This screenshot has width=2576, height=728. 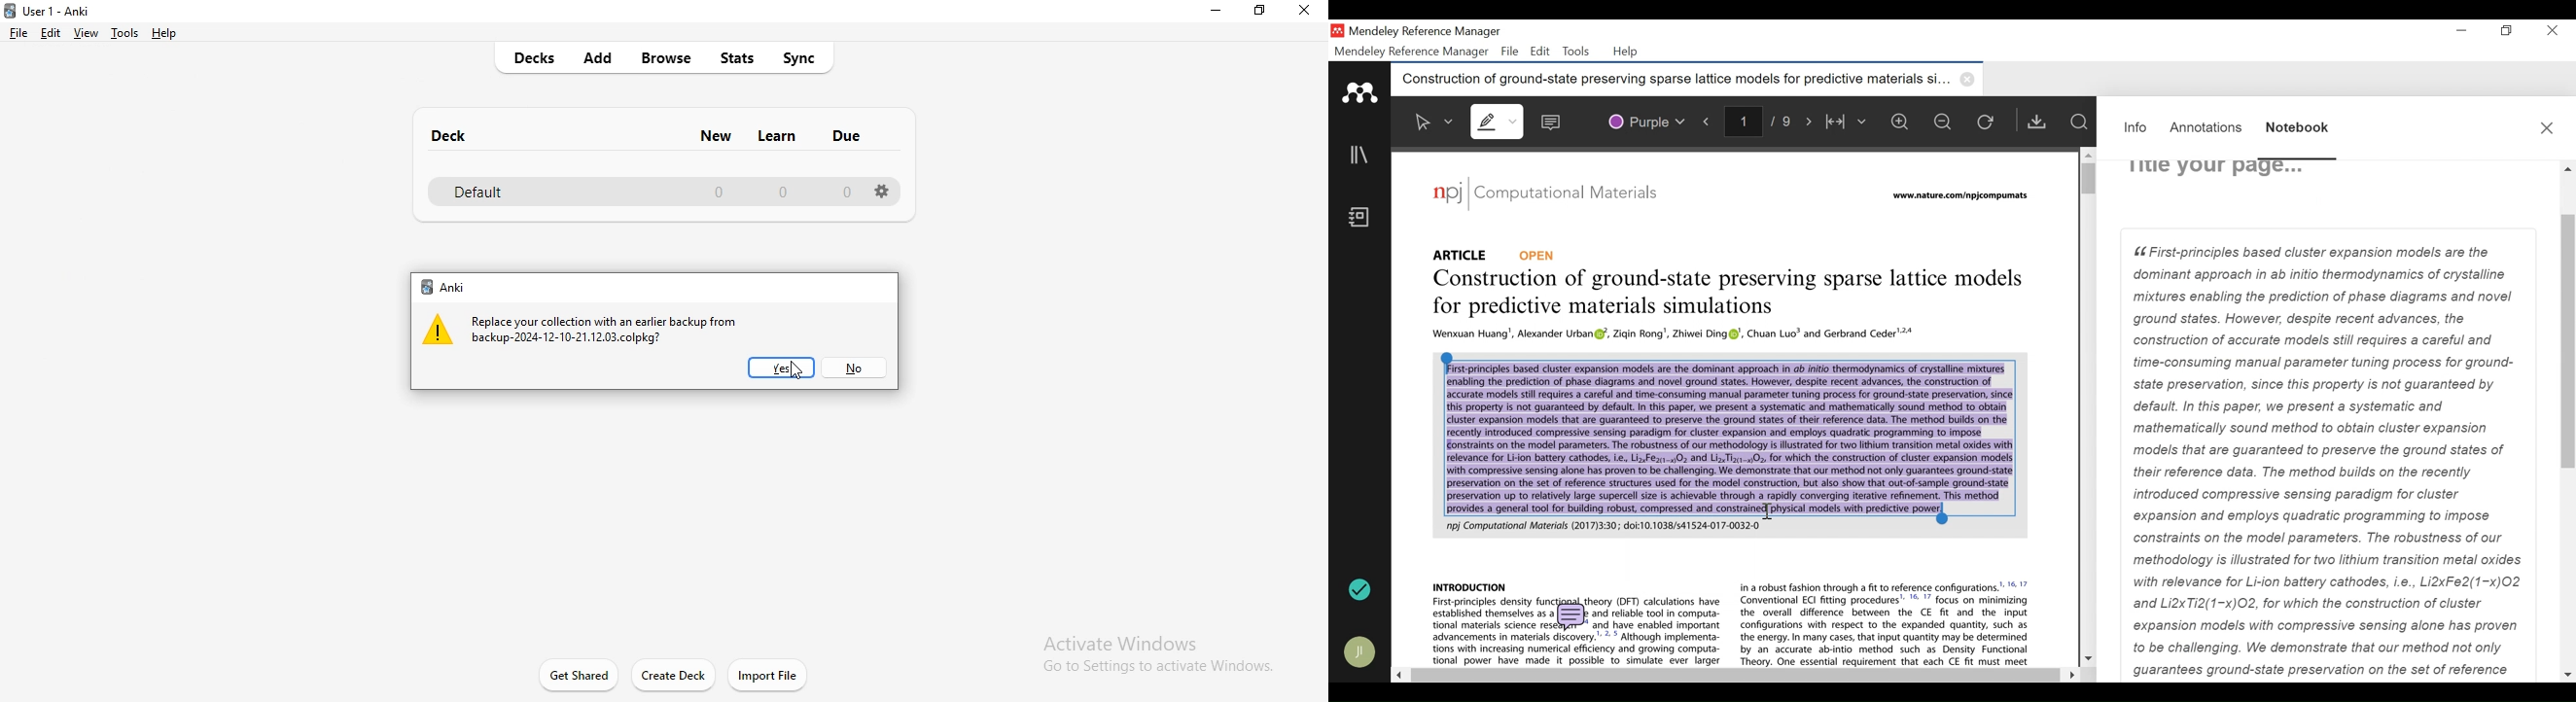 I want to click on no, so click(x=856, y=369).